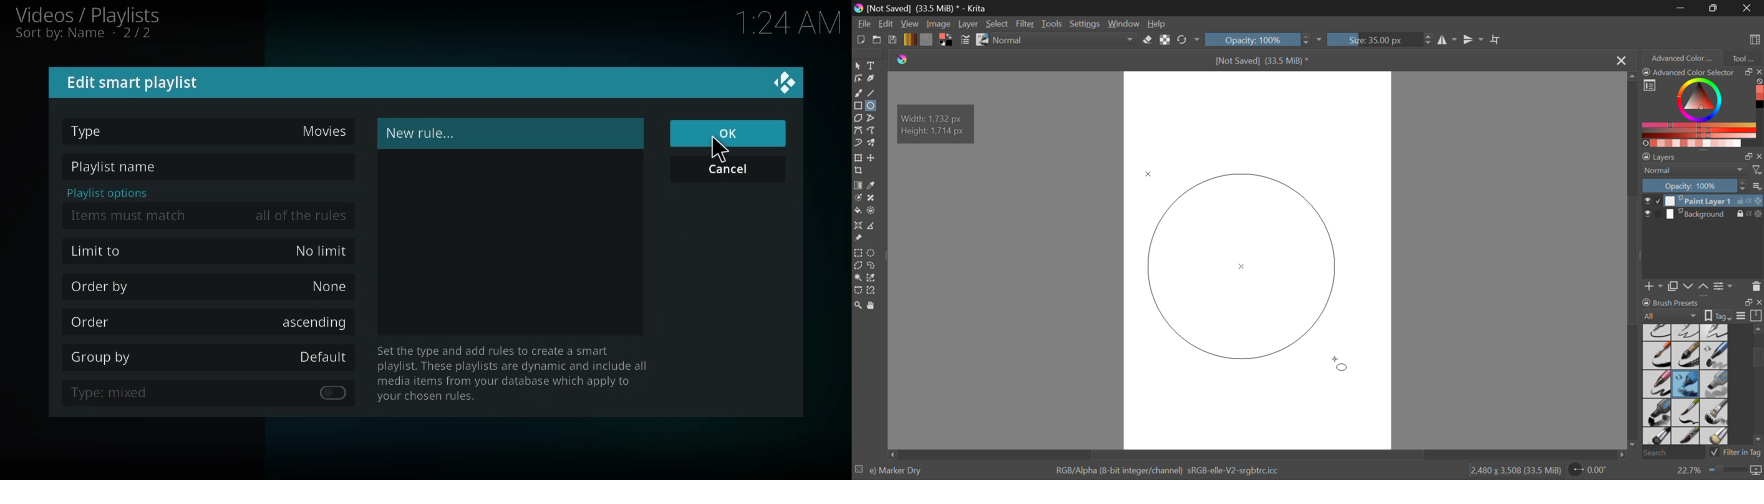  What do you see at coordinates (96, 322) in the screenshot?
I see `order` at bounding box center [96, 322].